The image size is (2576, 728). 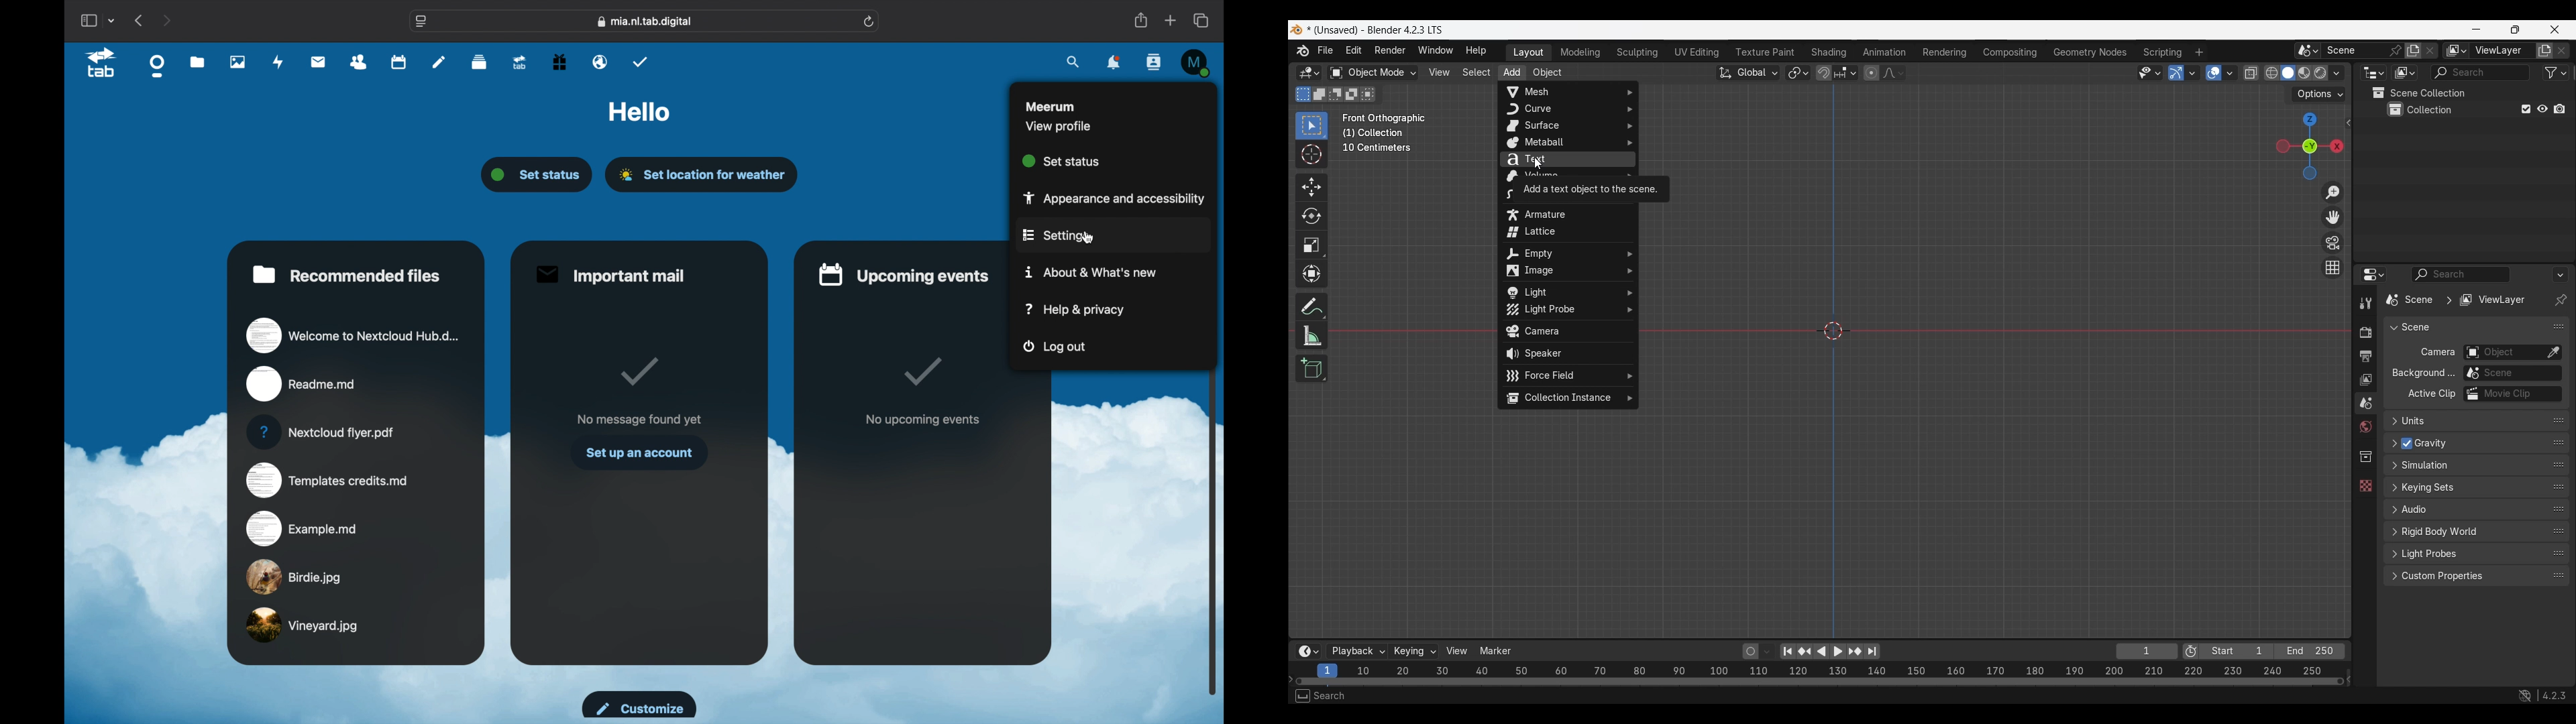 What do you see at coordinates (2365, 428) in the screenshot?
I see `World` at bounding box center [2365, 428].